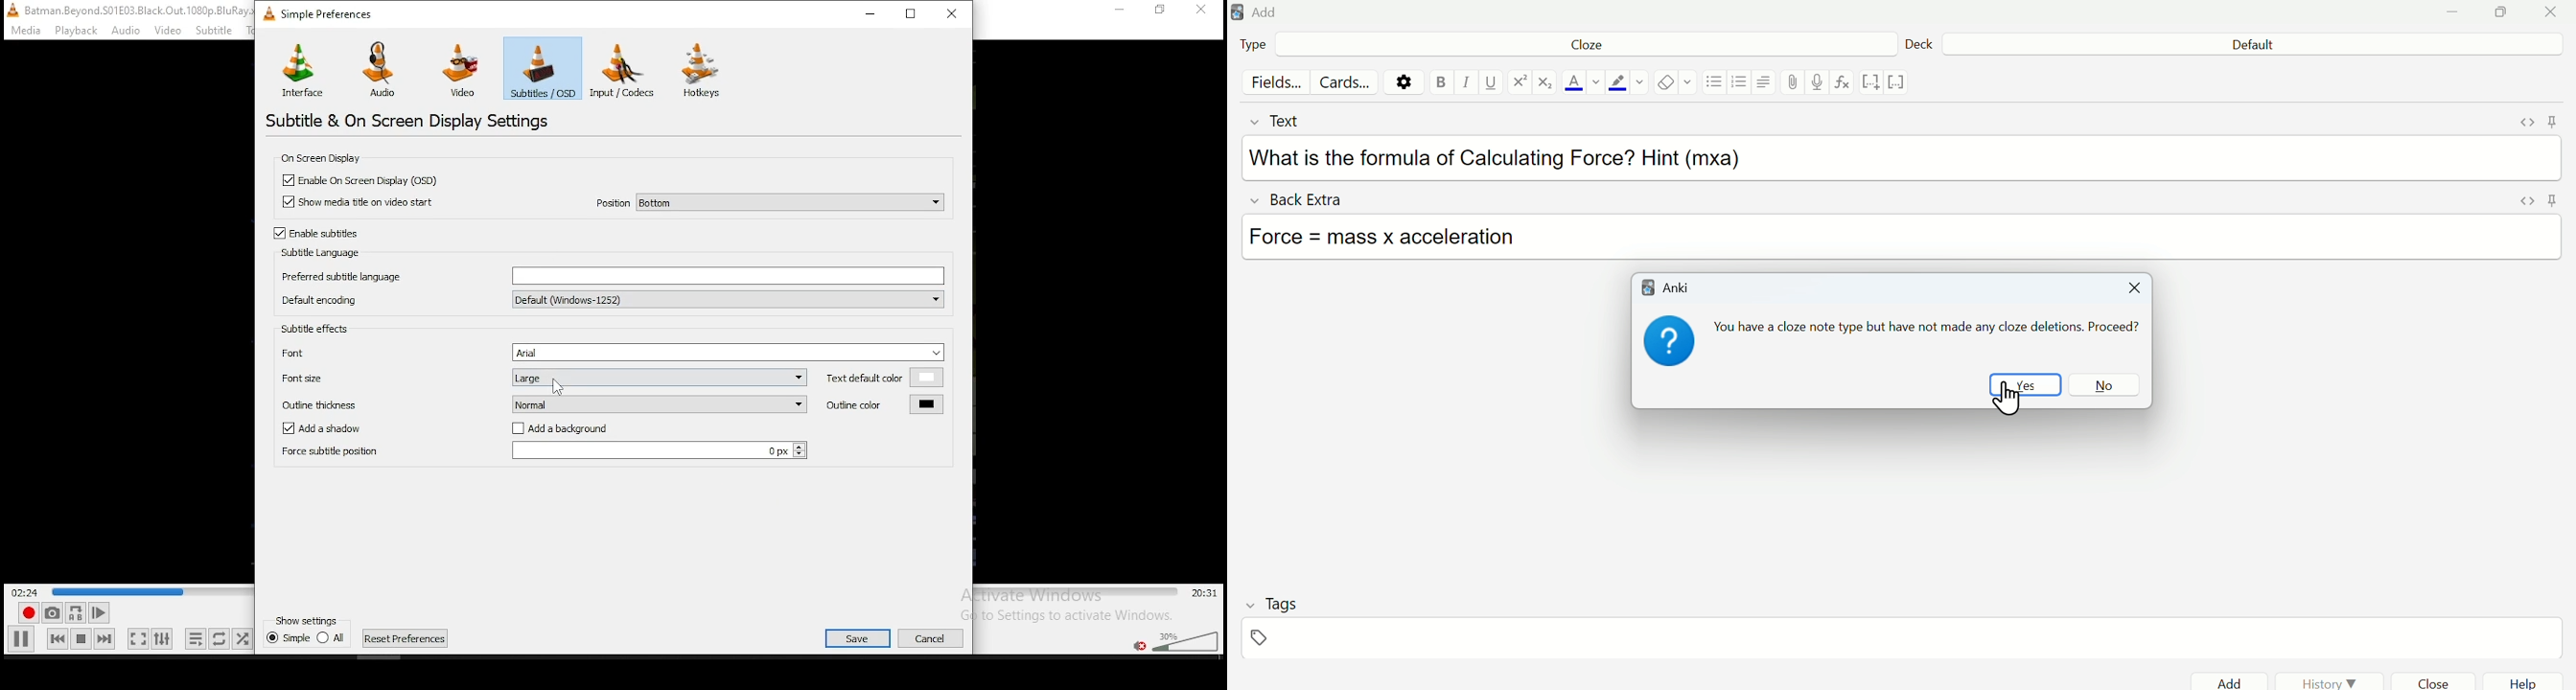 The height and width of the screenshot is (700, 2576). Describe the element at coordinates (543, 68) in the screenshot. I see `subtitles/osd` at that location.